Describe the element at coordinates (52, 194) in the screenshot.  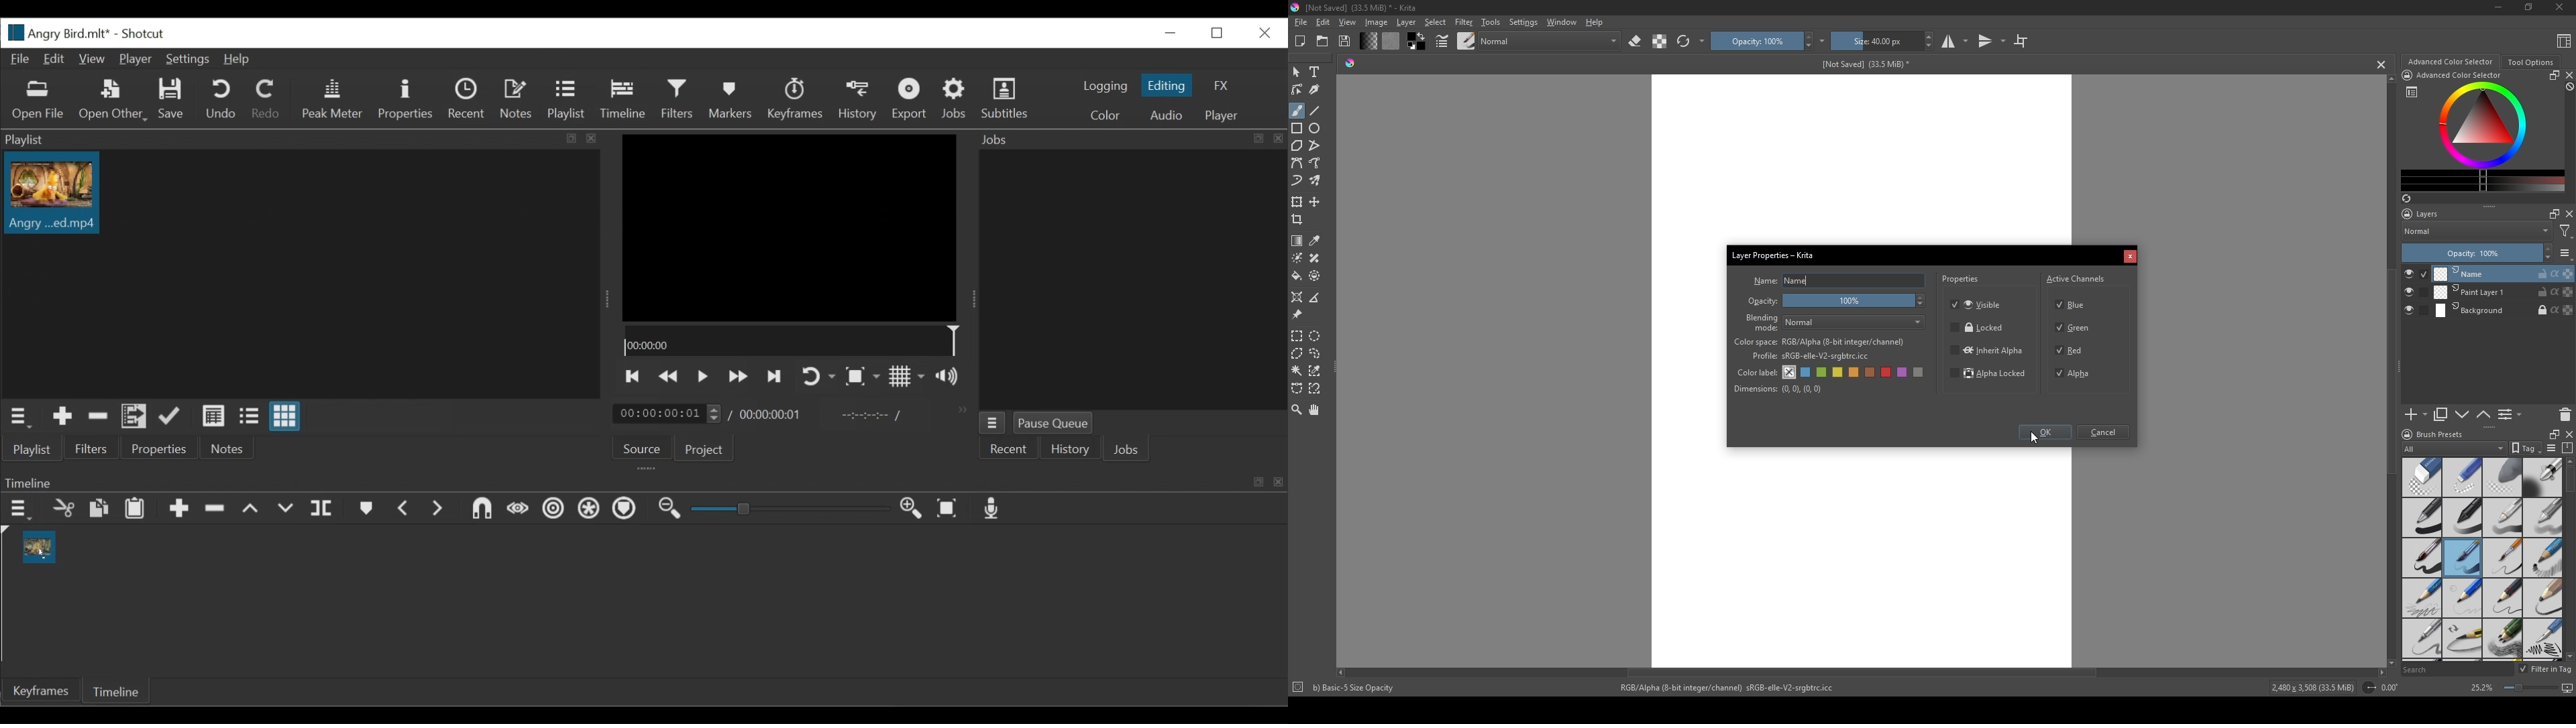
I see `Clip` at that location.